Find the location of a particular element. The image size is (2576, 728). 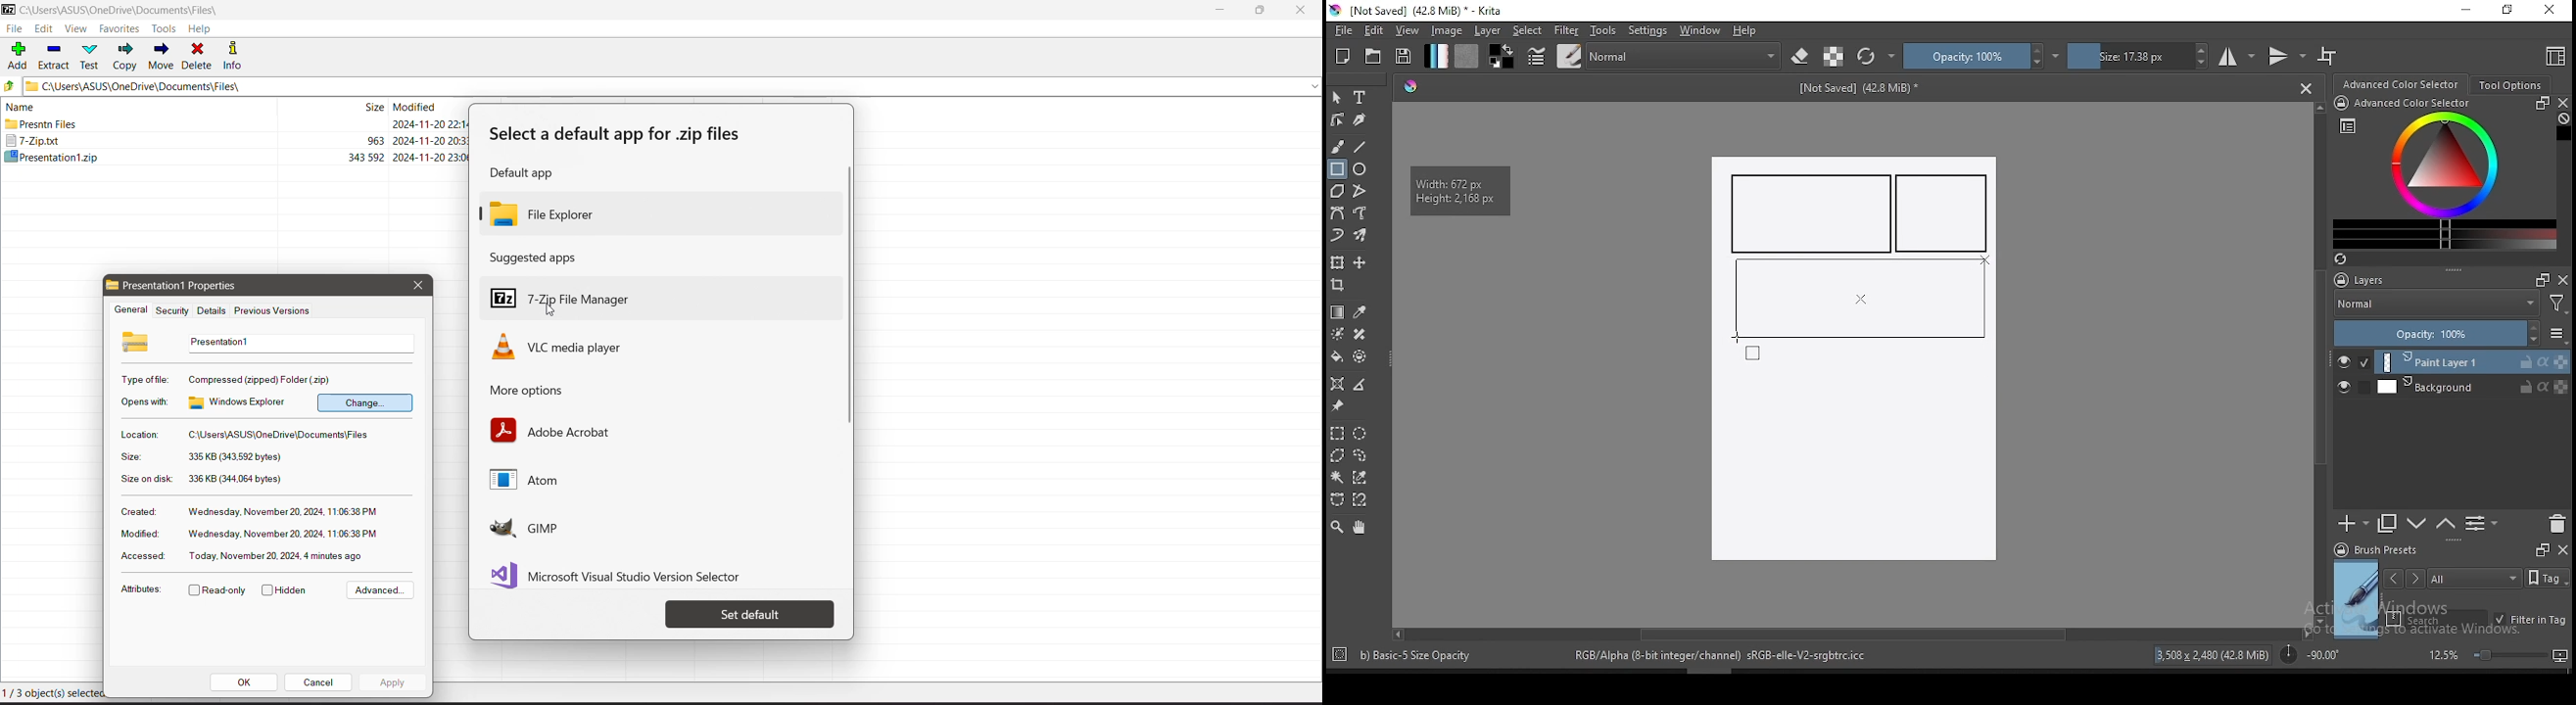

opacity is located at coordinates (2449, 335).